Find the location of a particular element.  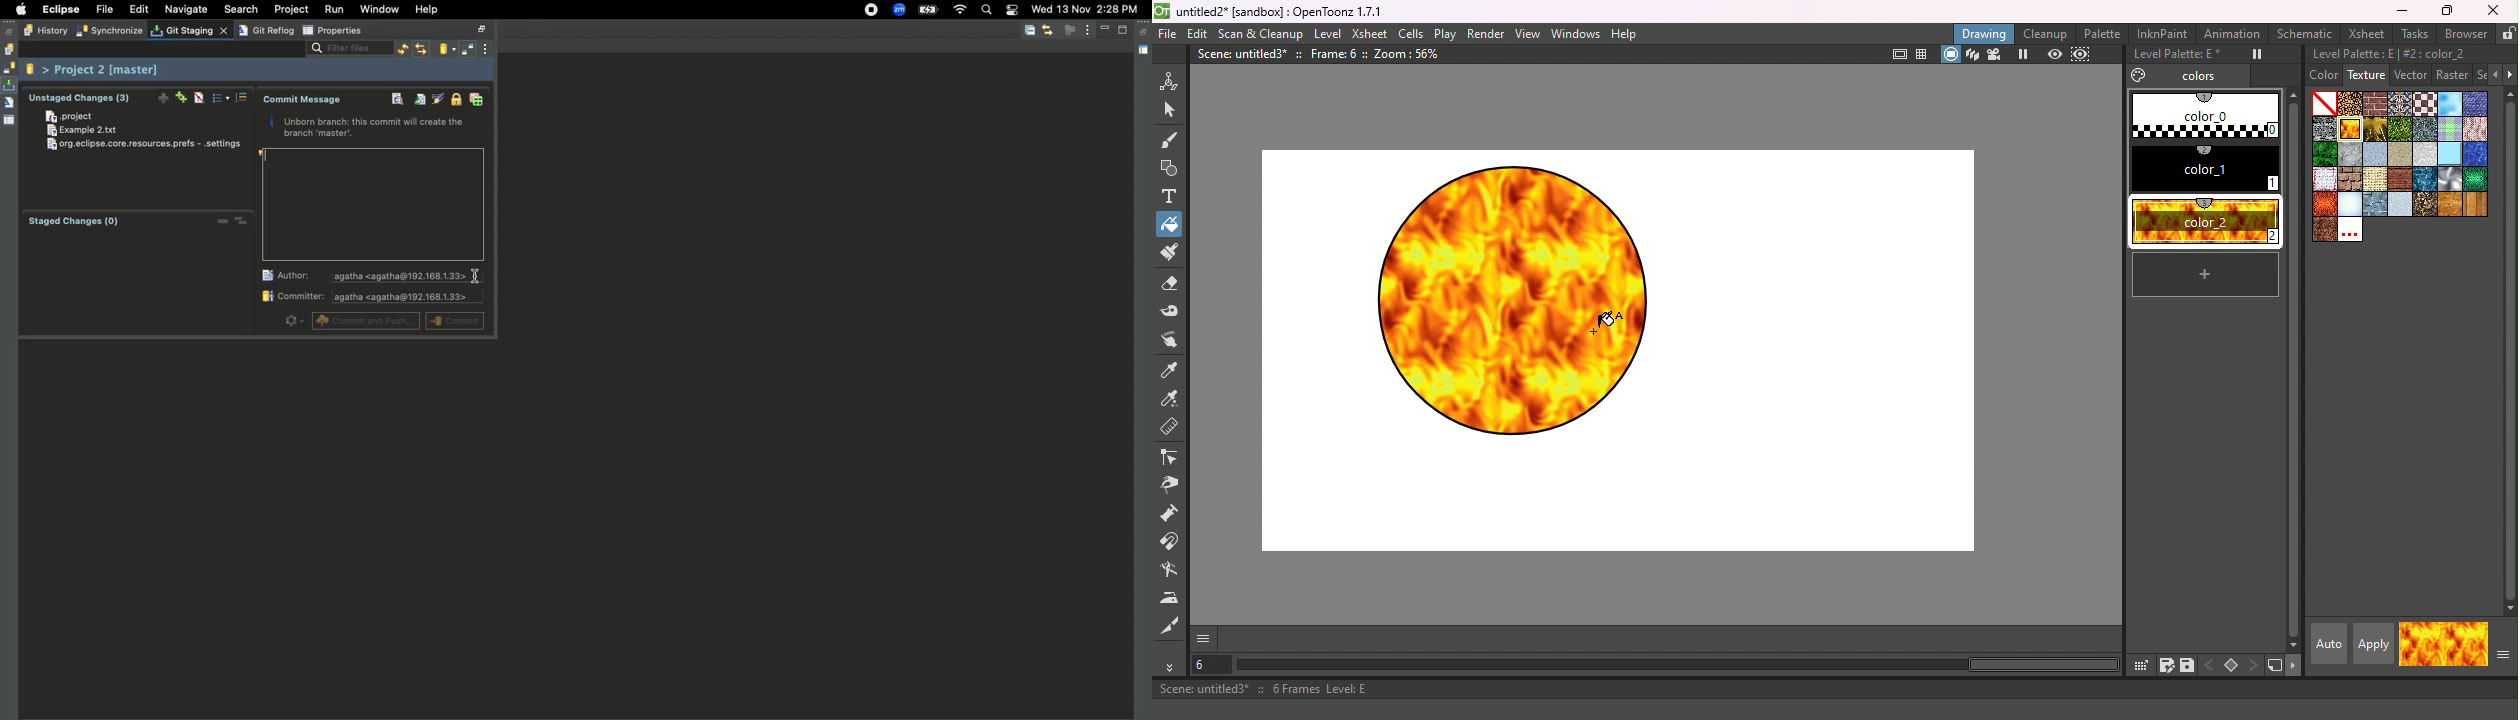

Kilt.bmp is located at coordinates (2449, 129).